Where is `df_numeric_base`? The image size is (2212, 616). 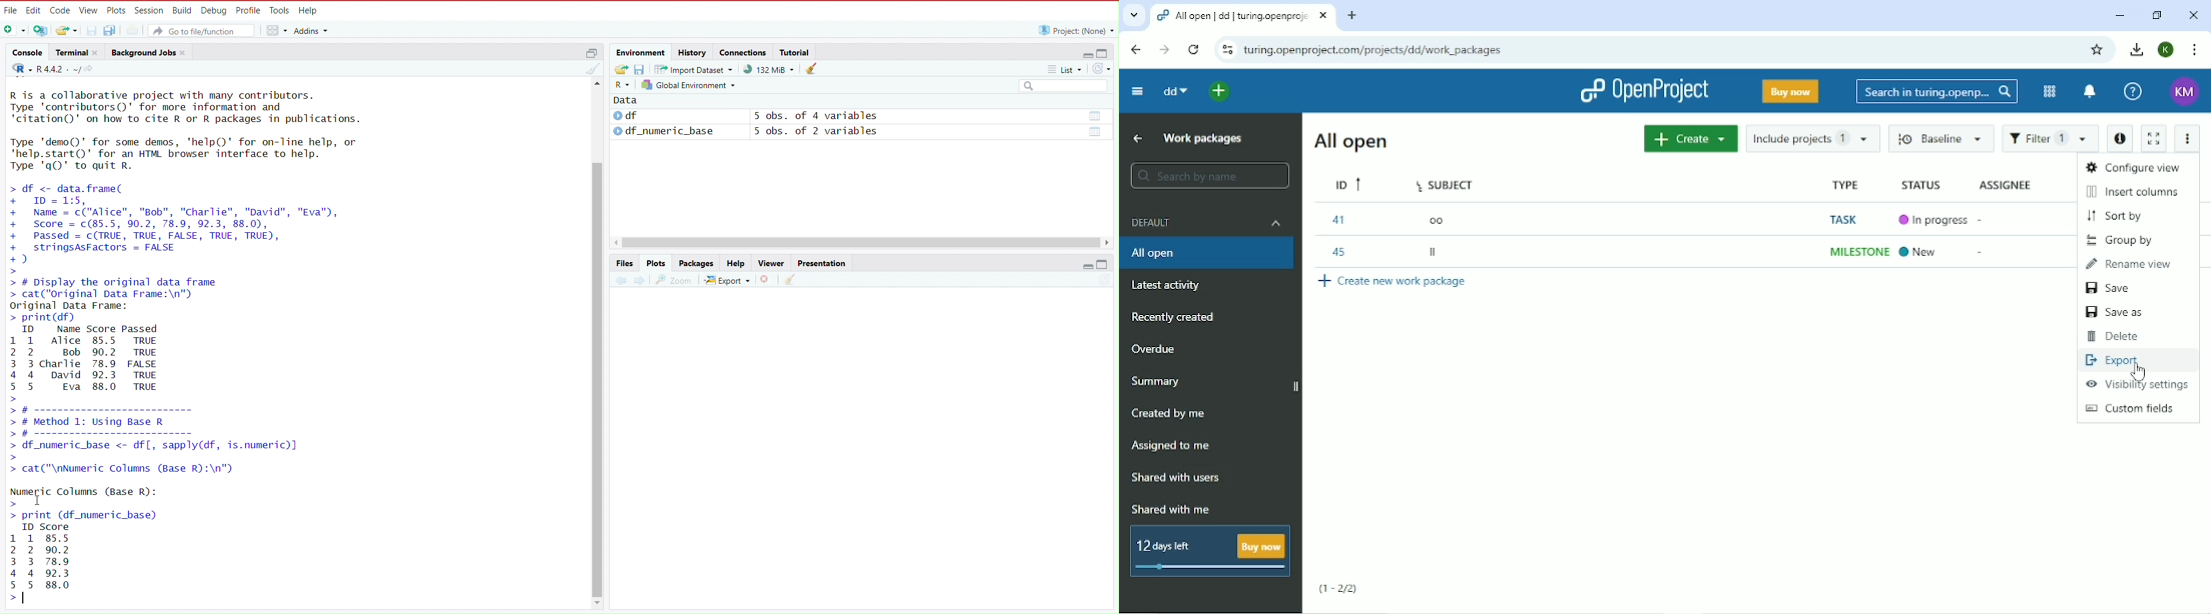 df_numeric_base is located at coordinates (672, 131).